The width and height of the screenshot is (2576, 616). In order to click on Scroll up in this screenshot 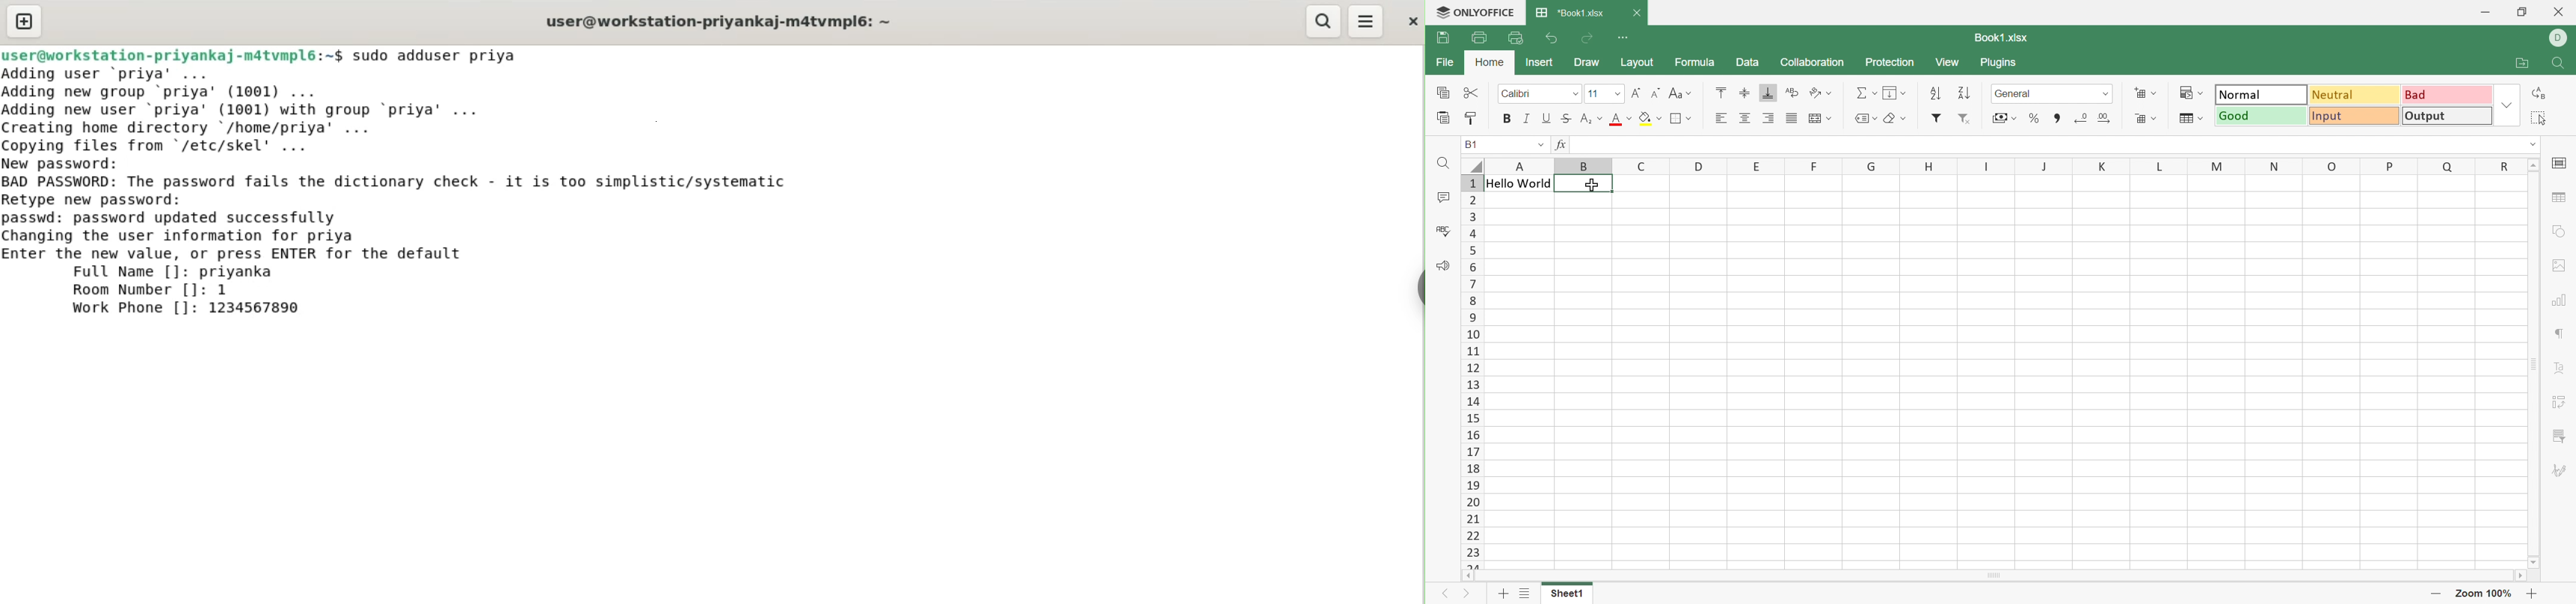, I will do `click(2533, 165)`.